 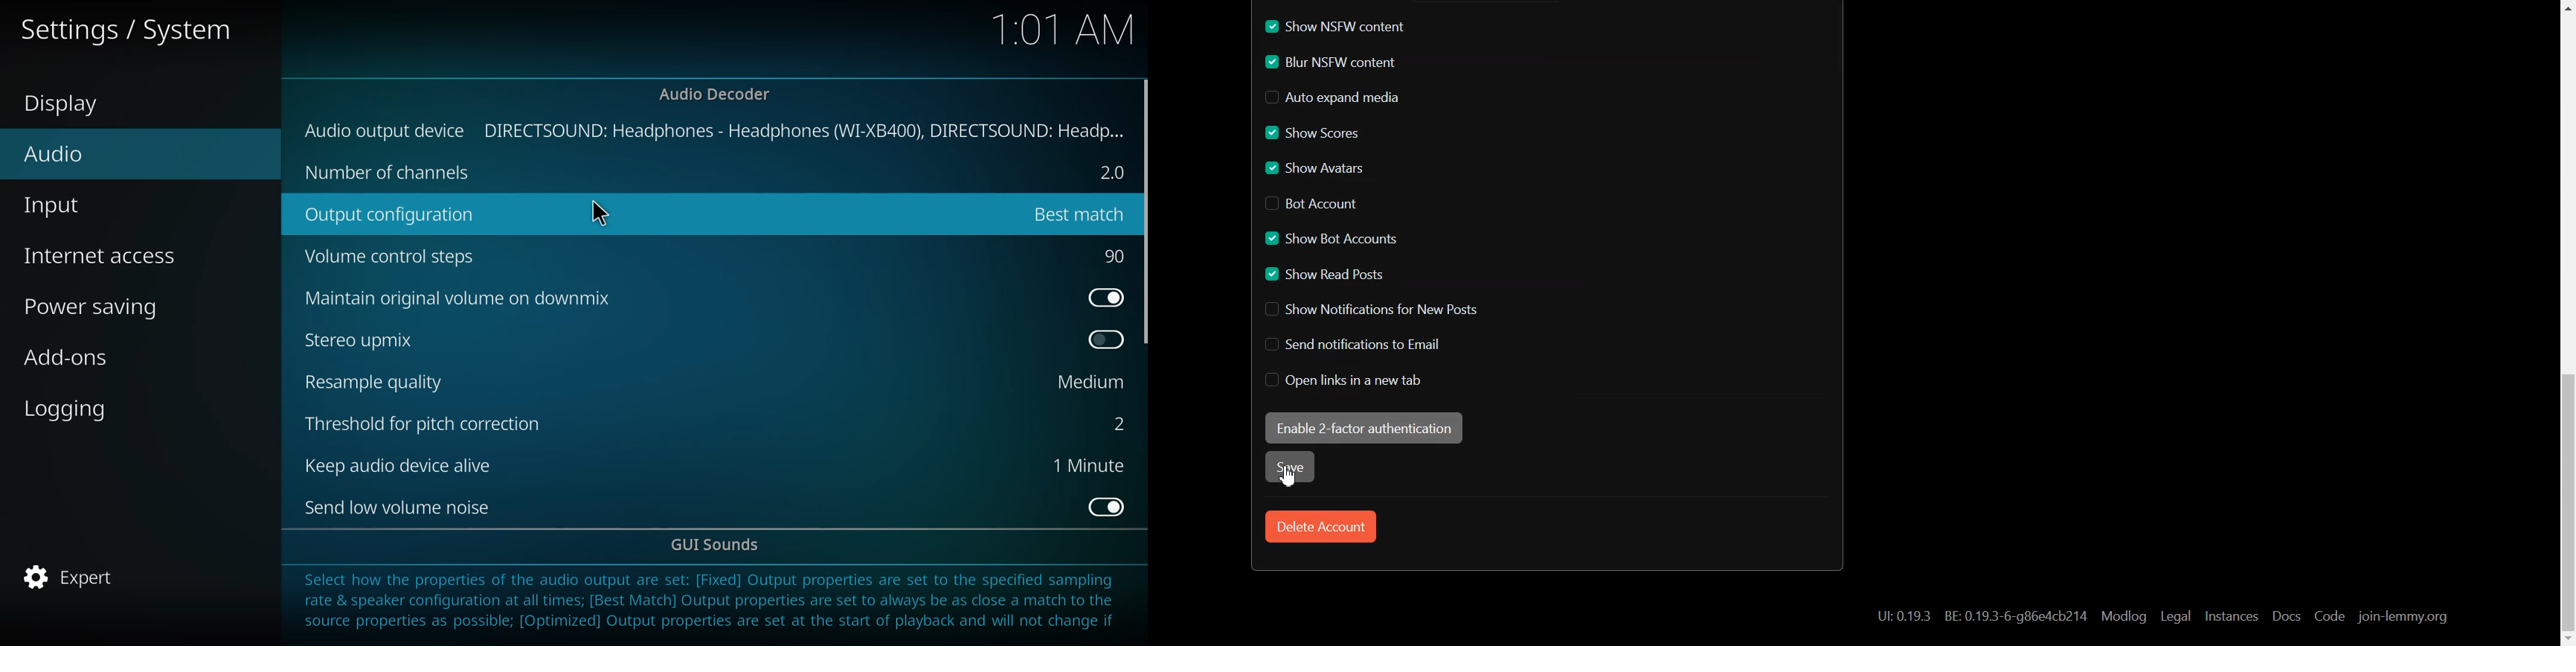 What do you see at coordinates (424, 423) in the screenshot?
I see `threshold` at bounding box center [424, 423].